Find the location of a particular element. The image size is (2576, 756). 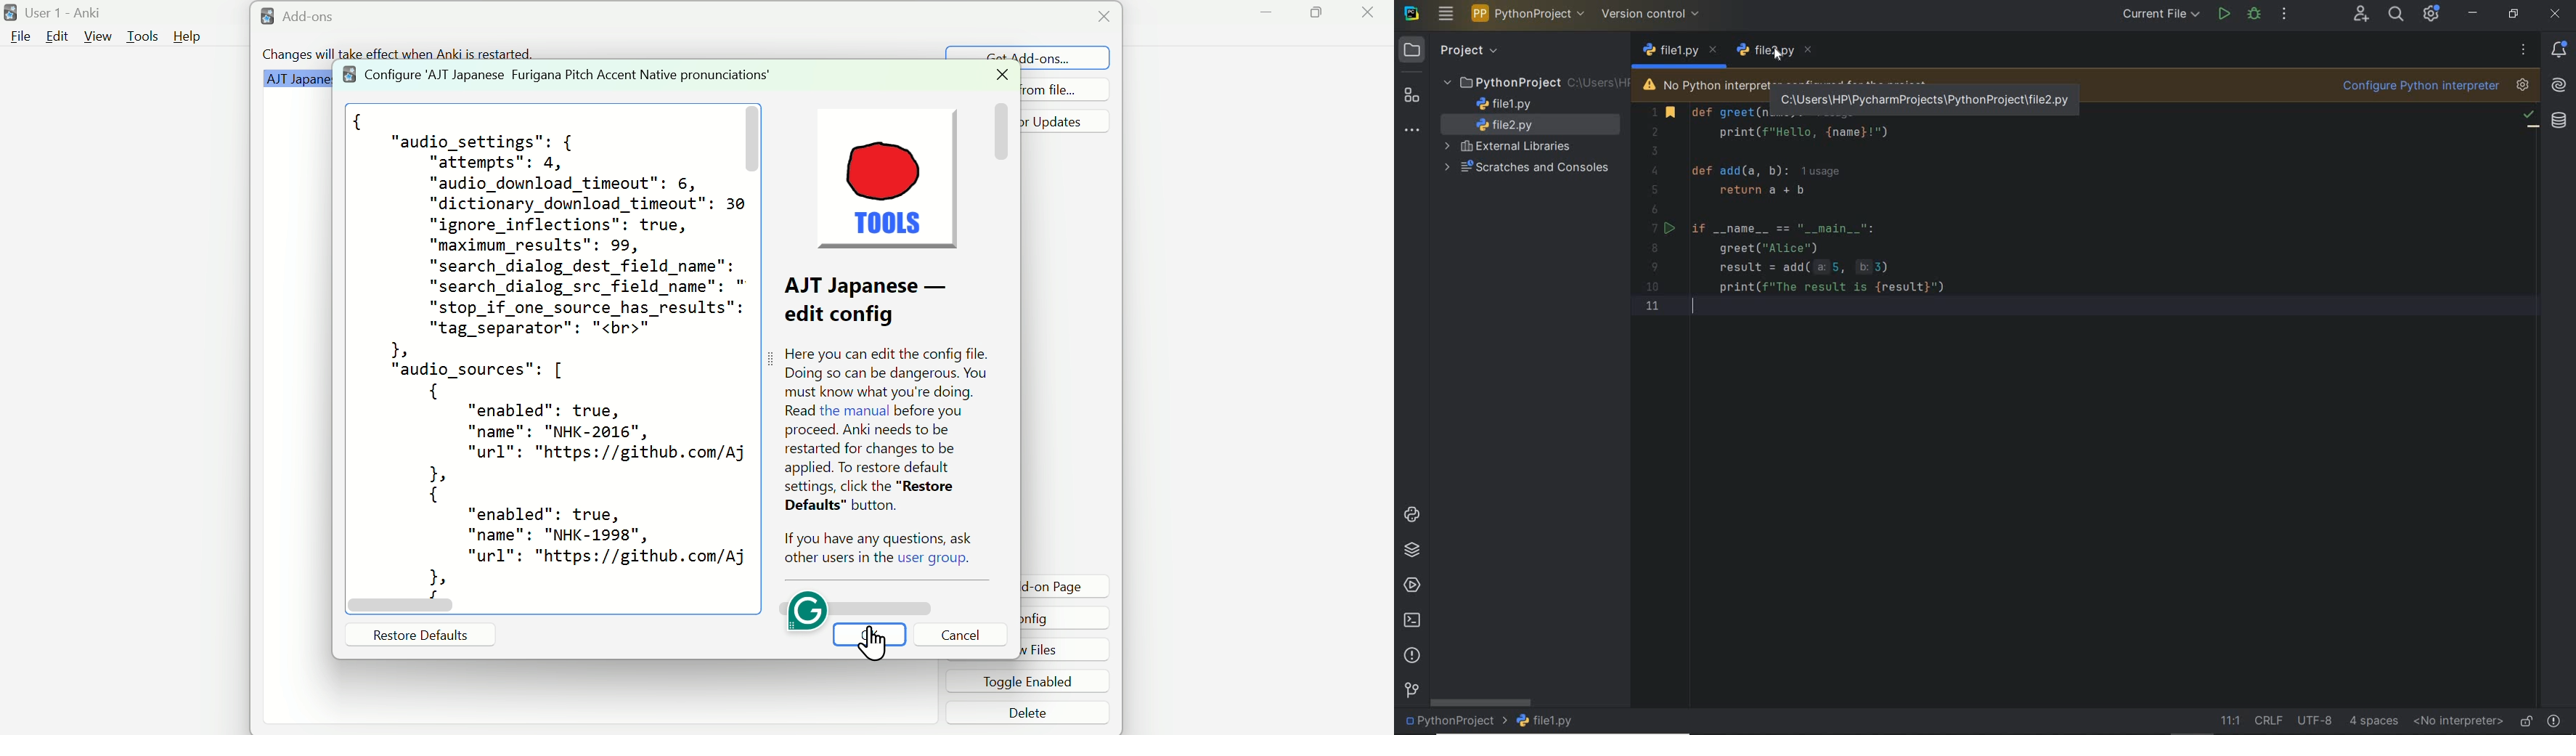

no interpreter is located at coordinates (2458, 722).